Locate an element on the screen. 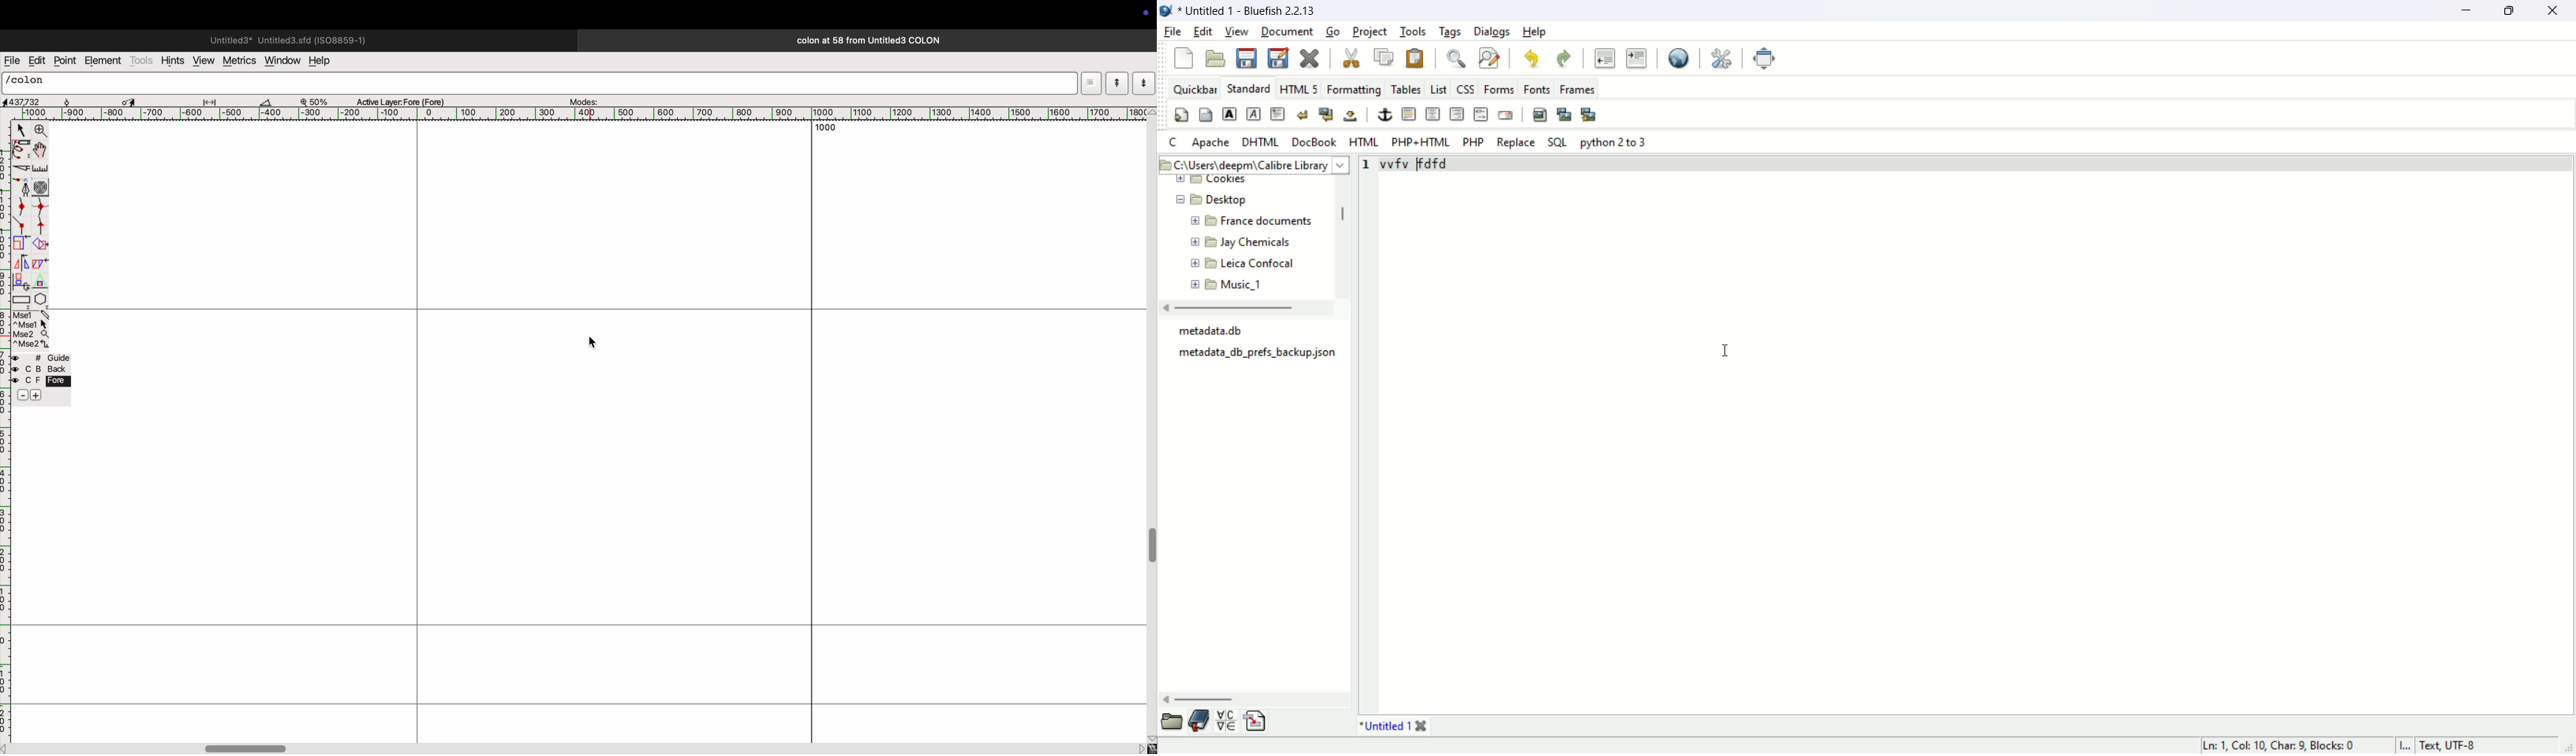  mode up is located at coordinates (1116, 83).